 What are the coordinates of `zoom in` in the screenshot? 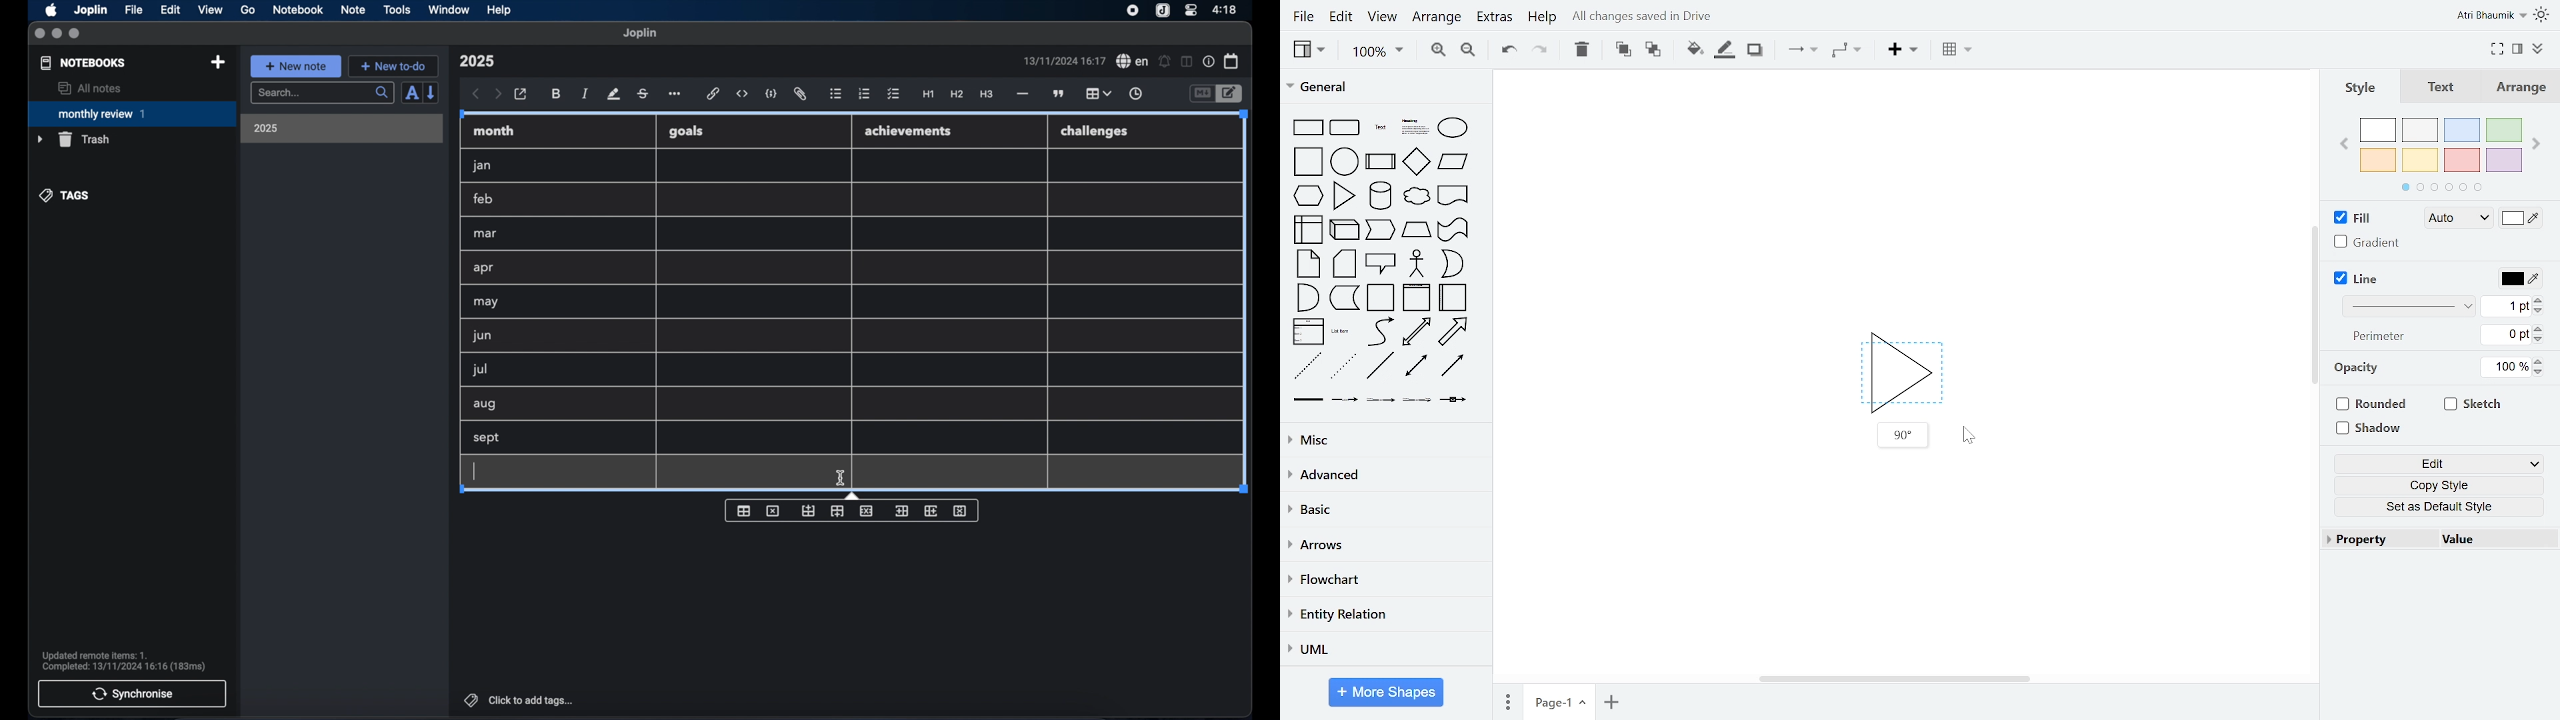 It's located at (1440, 51).